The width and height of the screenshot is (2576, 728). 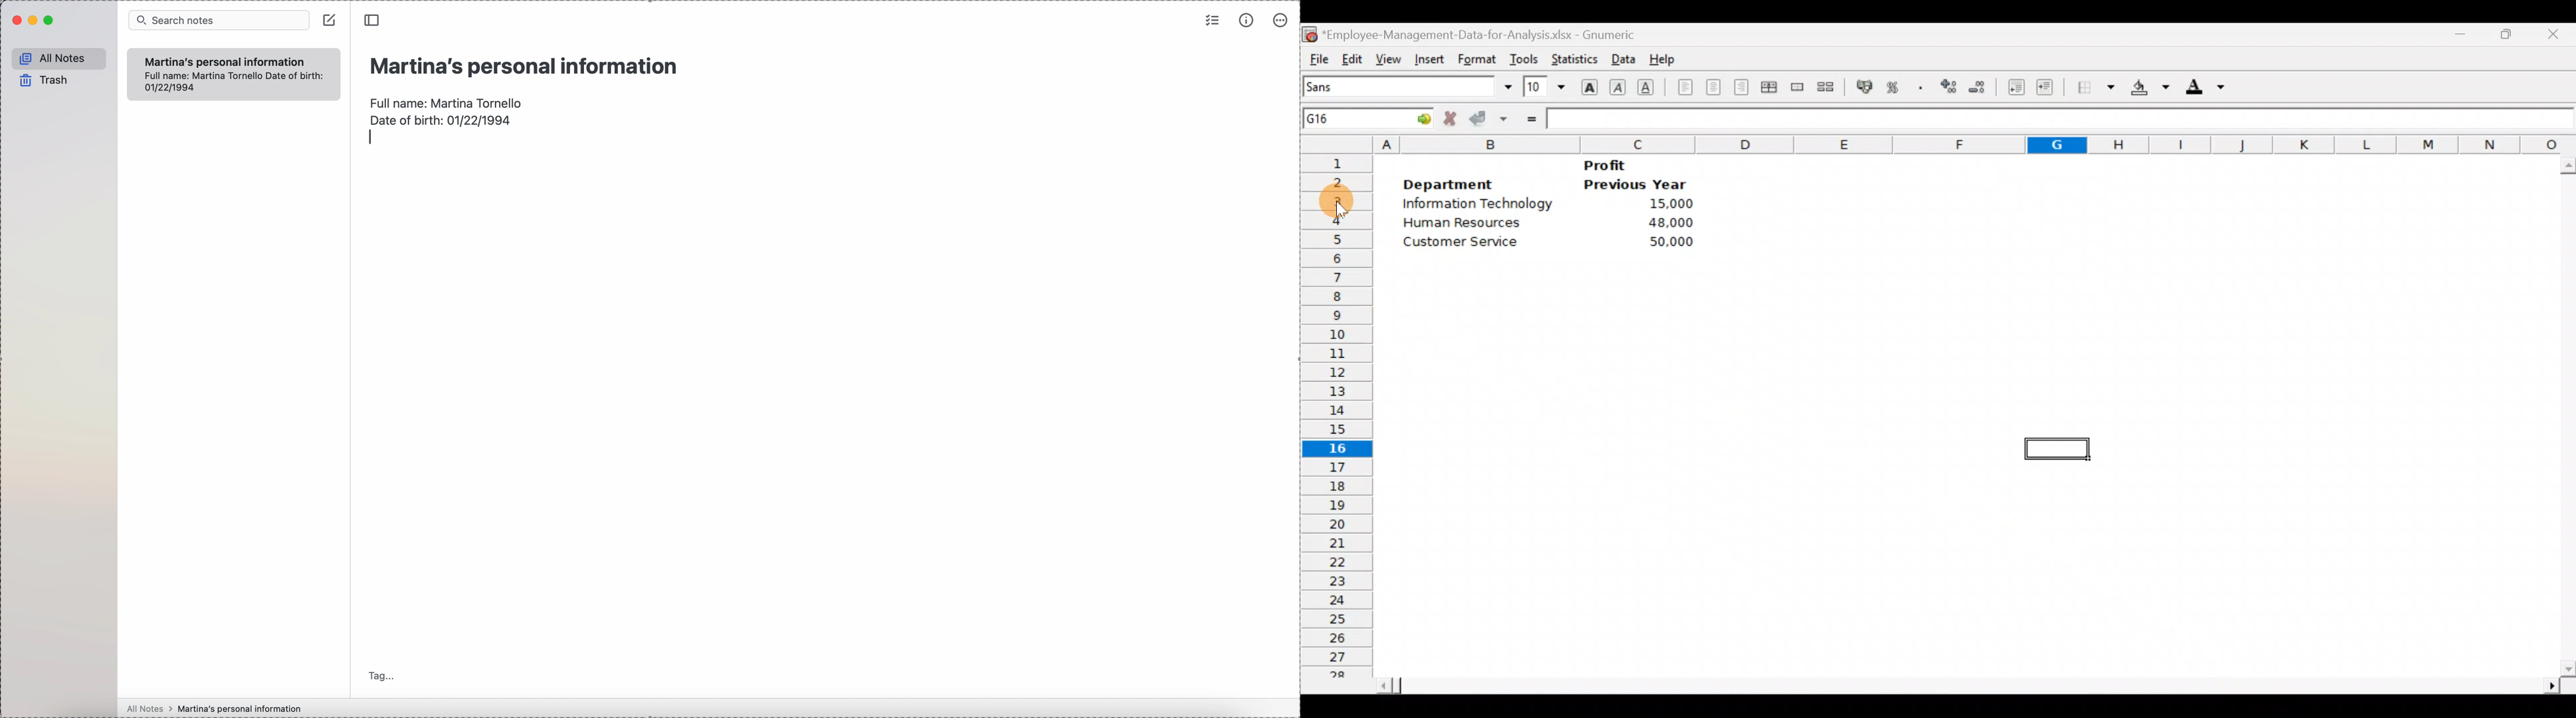 I want to click on Help, so click(x=1663, y=57).